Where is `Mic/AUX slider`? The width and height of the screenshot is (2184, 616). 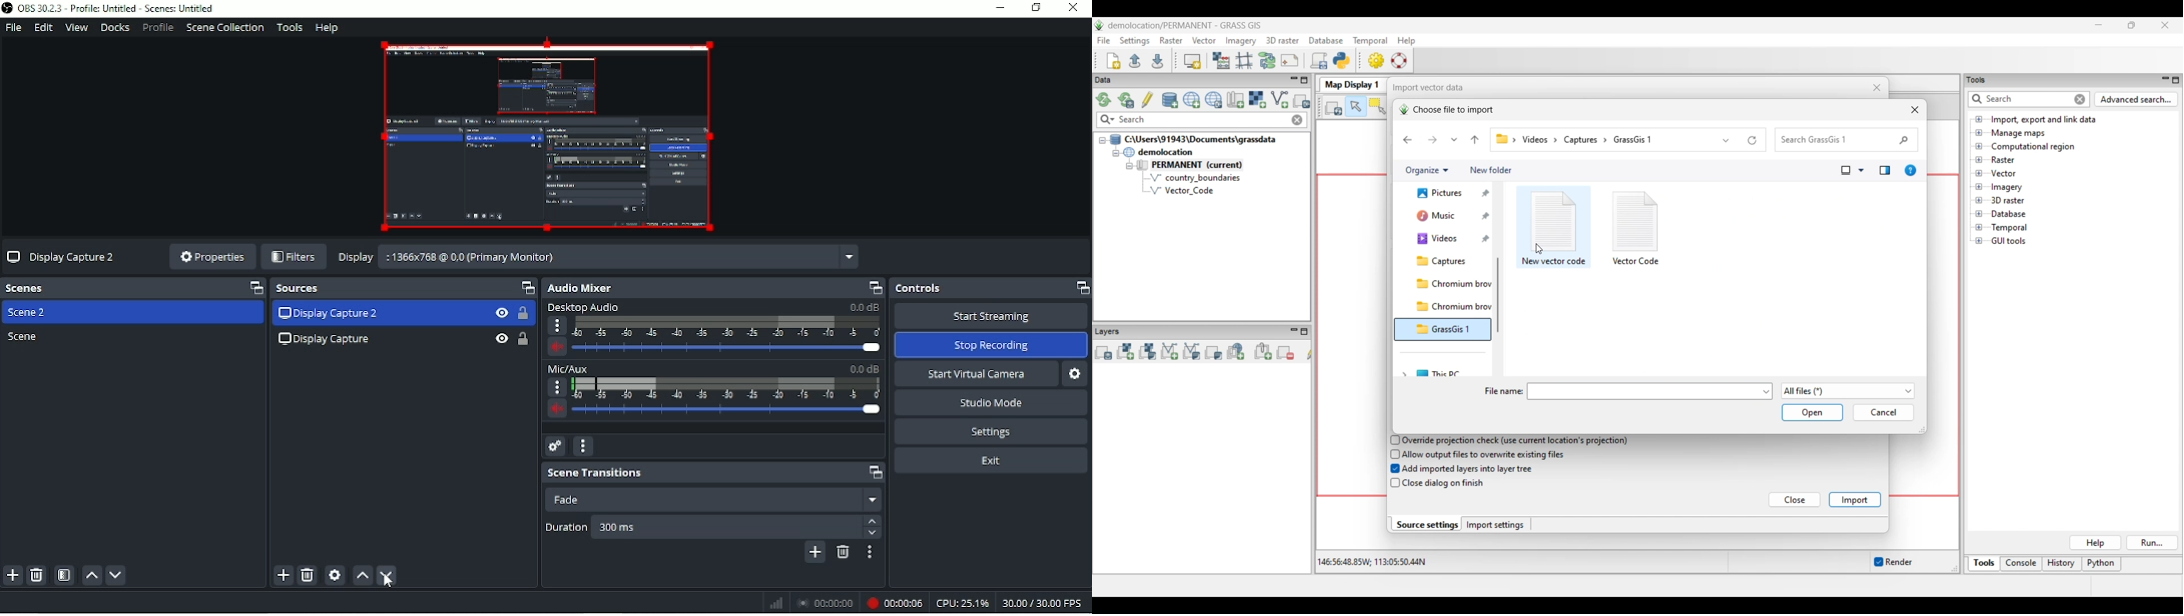 Mic/AUX slider is located at coordinates (713, 392).